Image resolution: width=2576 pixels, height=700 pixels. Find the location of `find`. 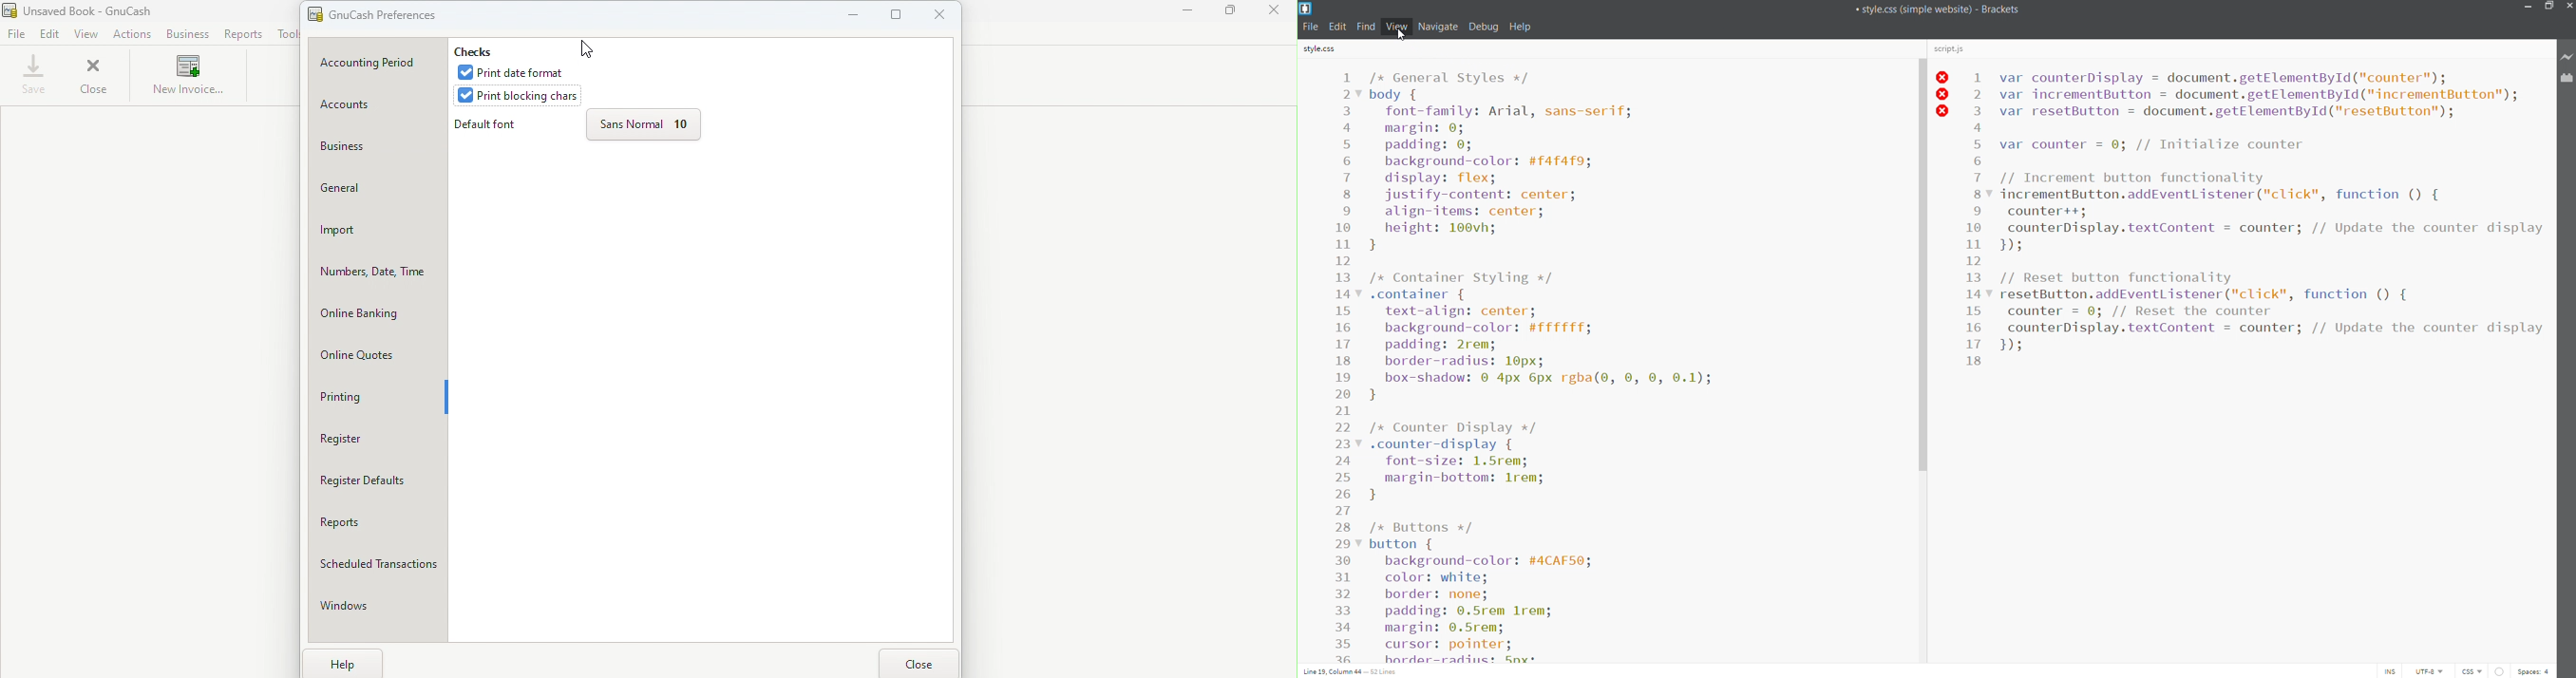

find is located at coordinates (1365, 26).